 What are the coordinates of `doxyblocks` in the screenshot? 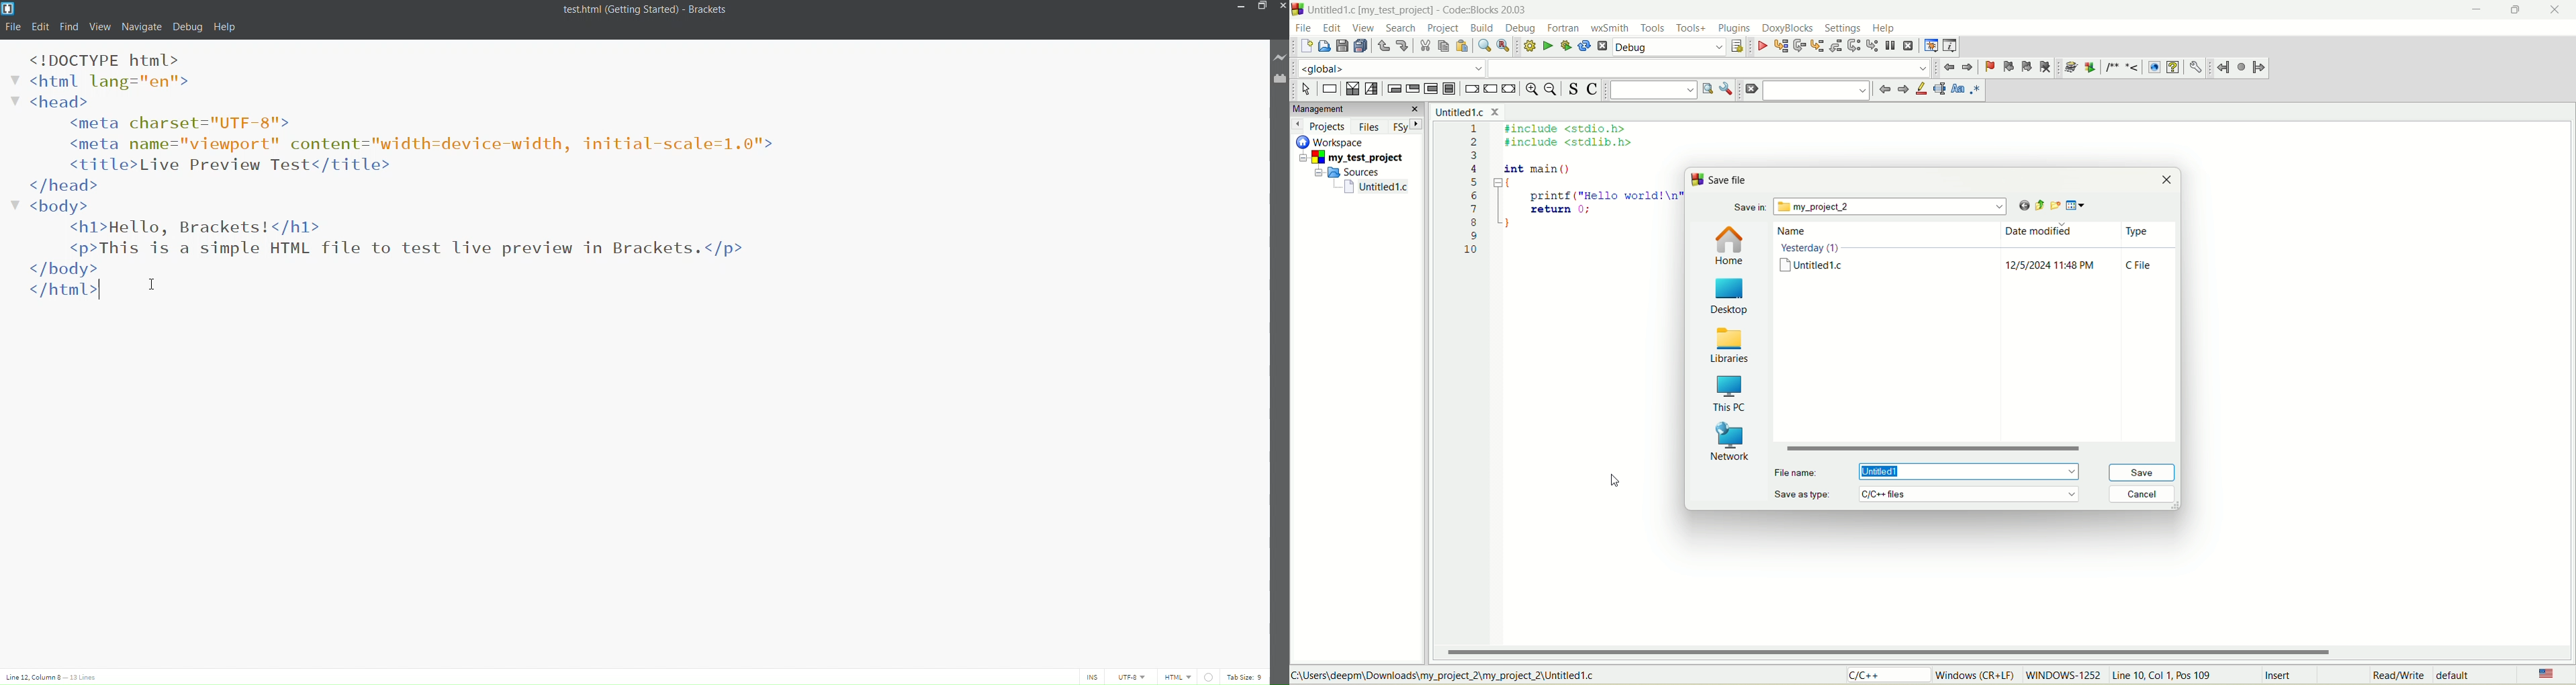 It's located at (1788, 29).